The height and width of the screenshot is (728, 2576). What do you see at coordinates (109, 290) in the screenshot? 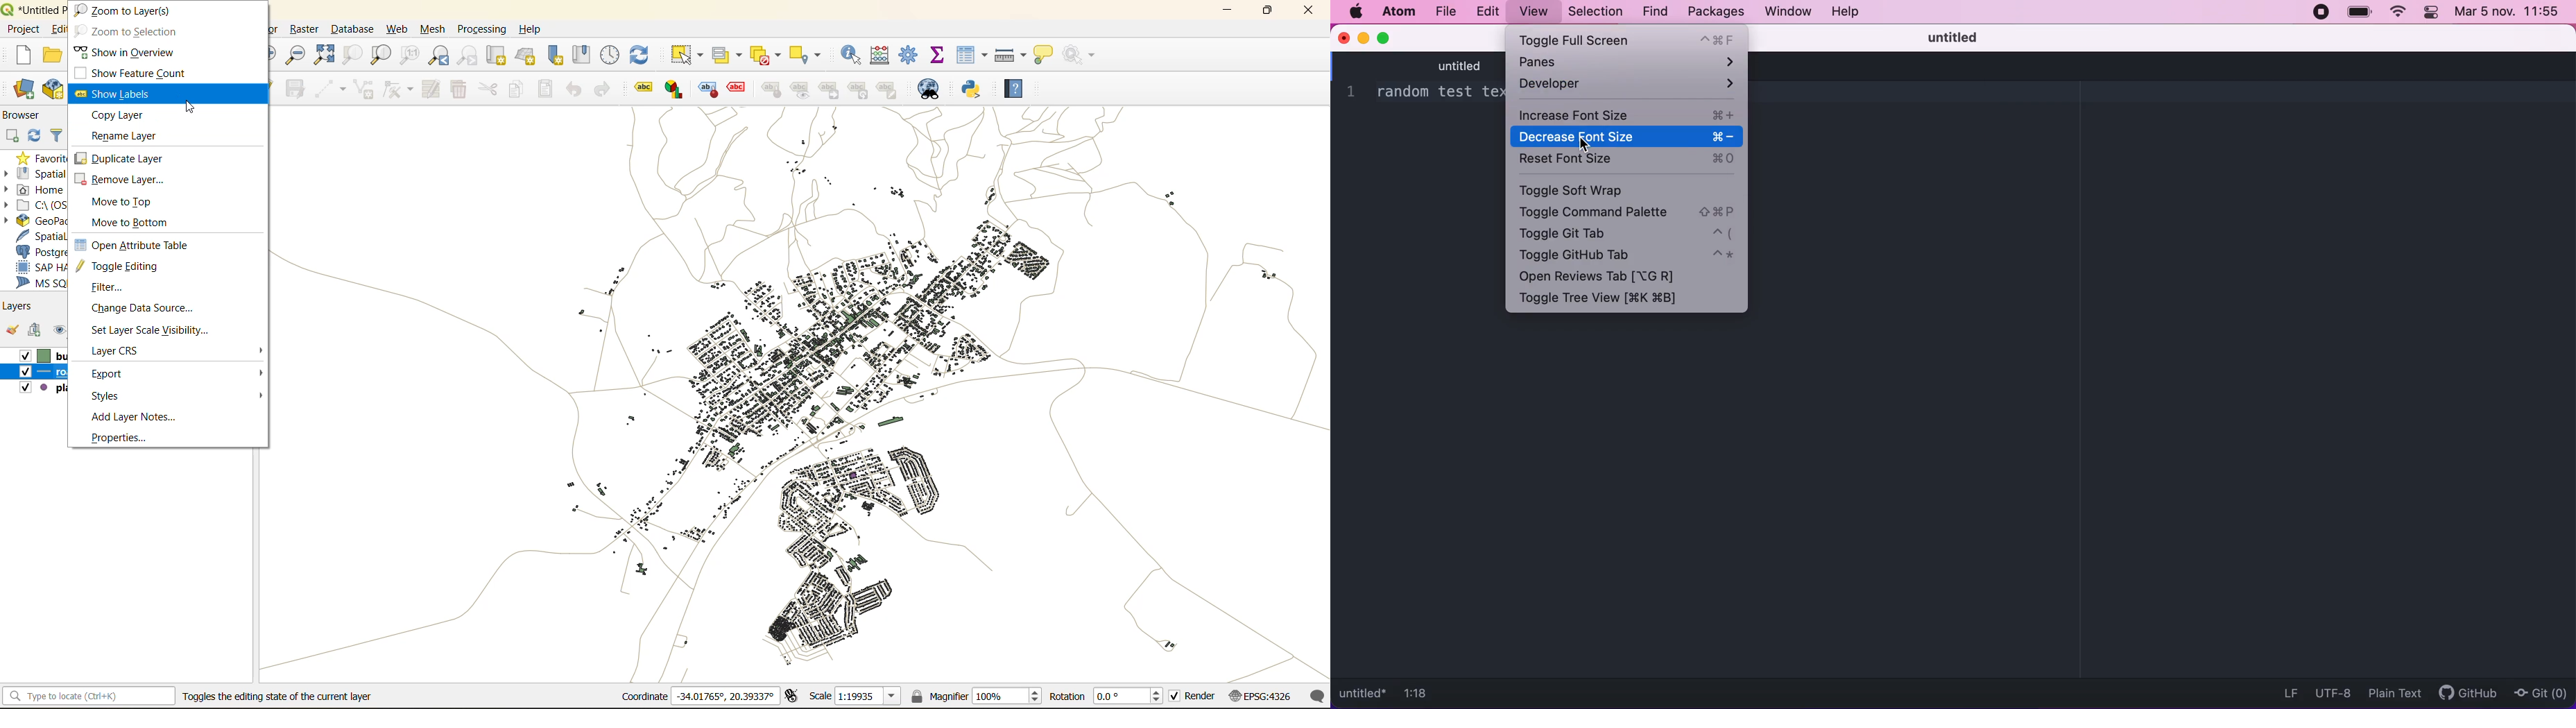
I see `filter` at bounding box center [109, 290].